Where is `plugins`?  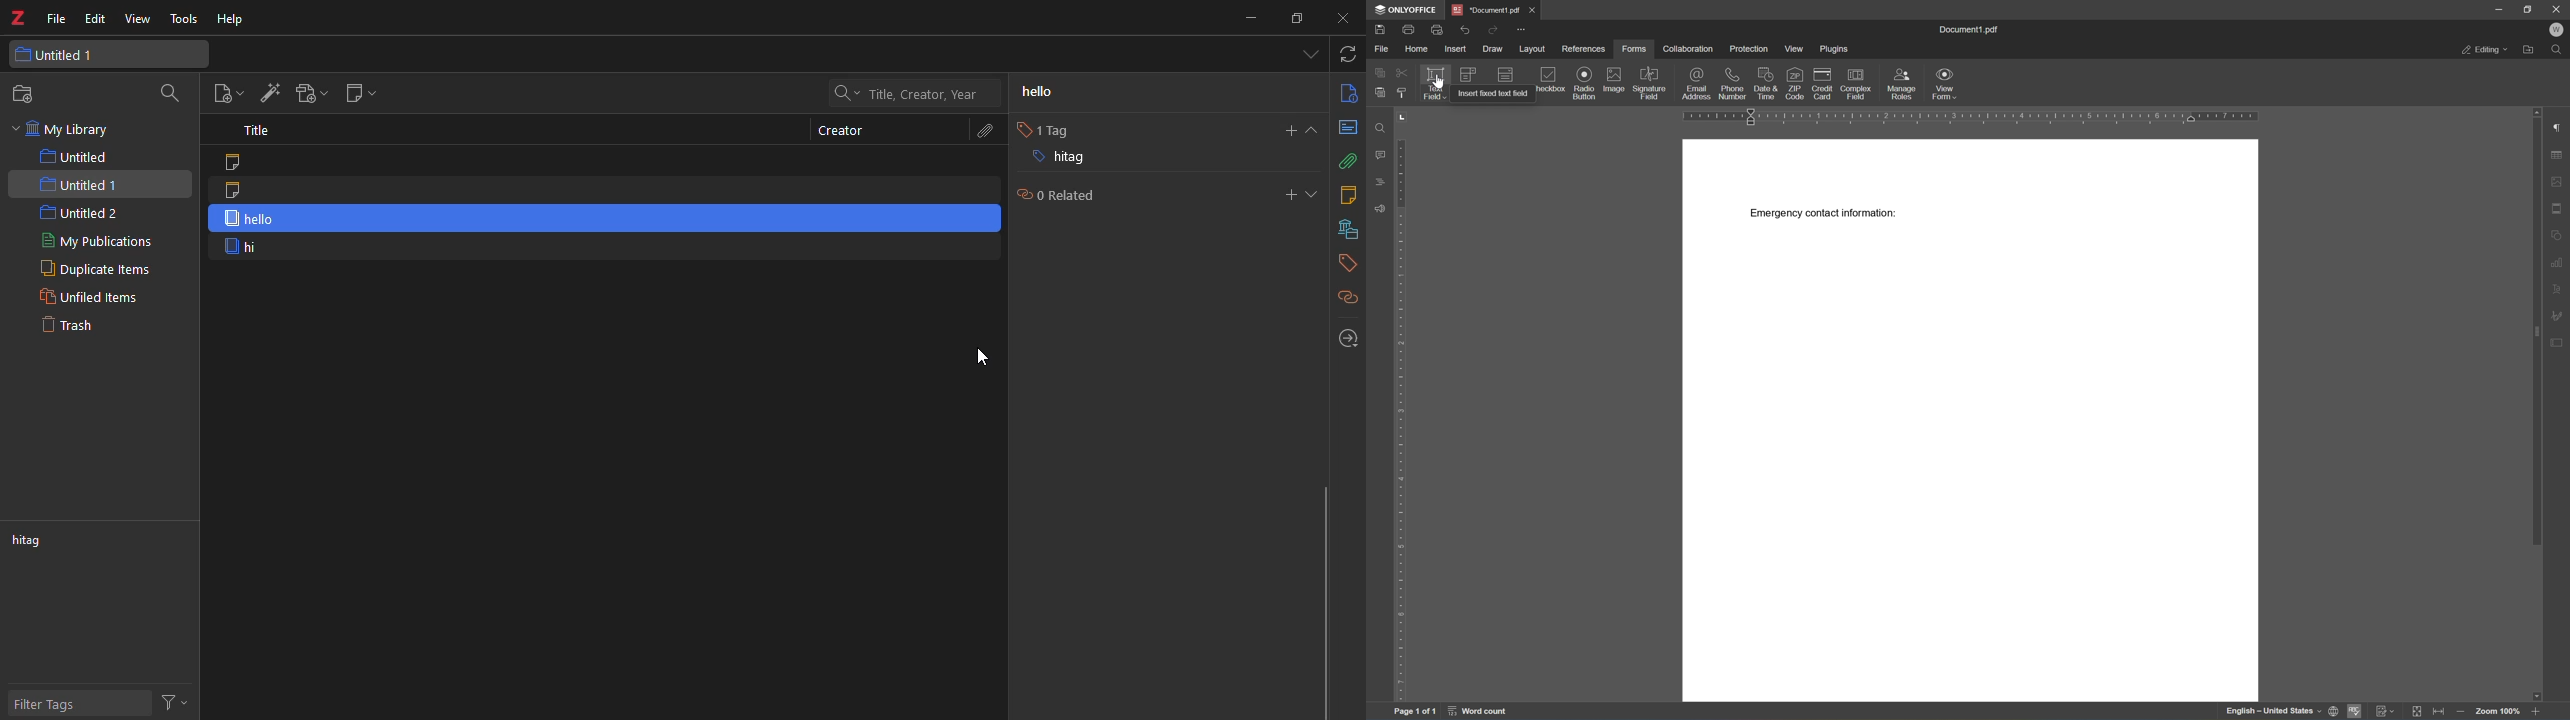
plugins is located at coordinates (1833, 50).